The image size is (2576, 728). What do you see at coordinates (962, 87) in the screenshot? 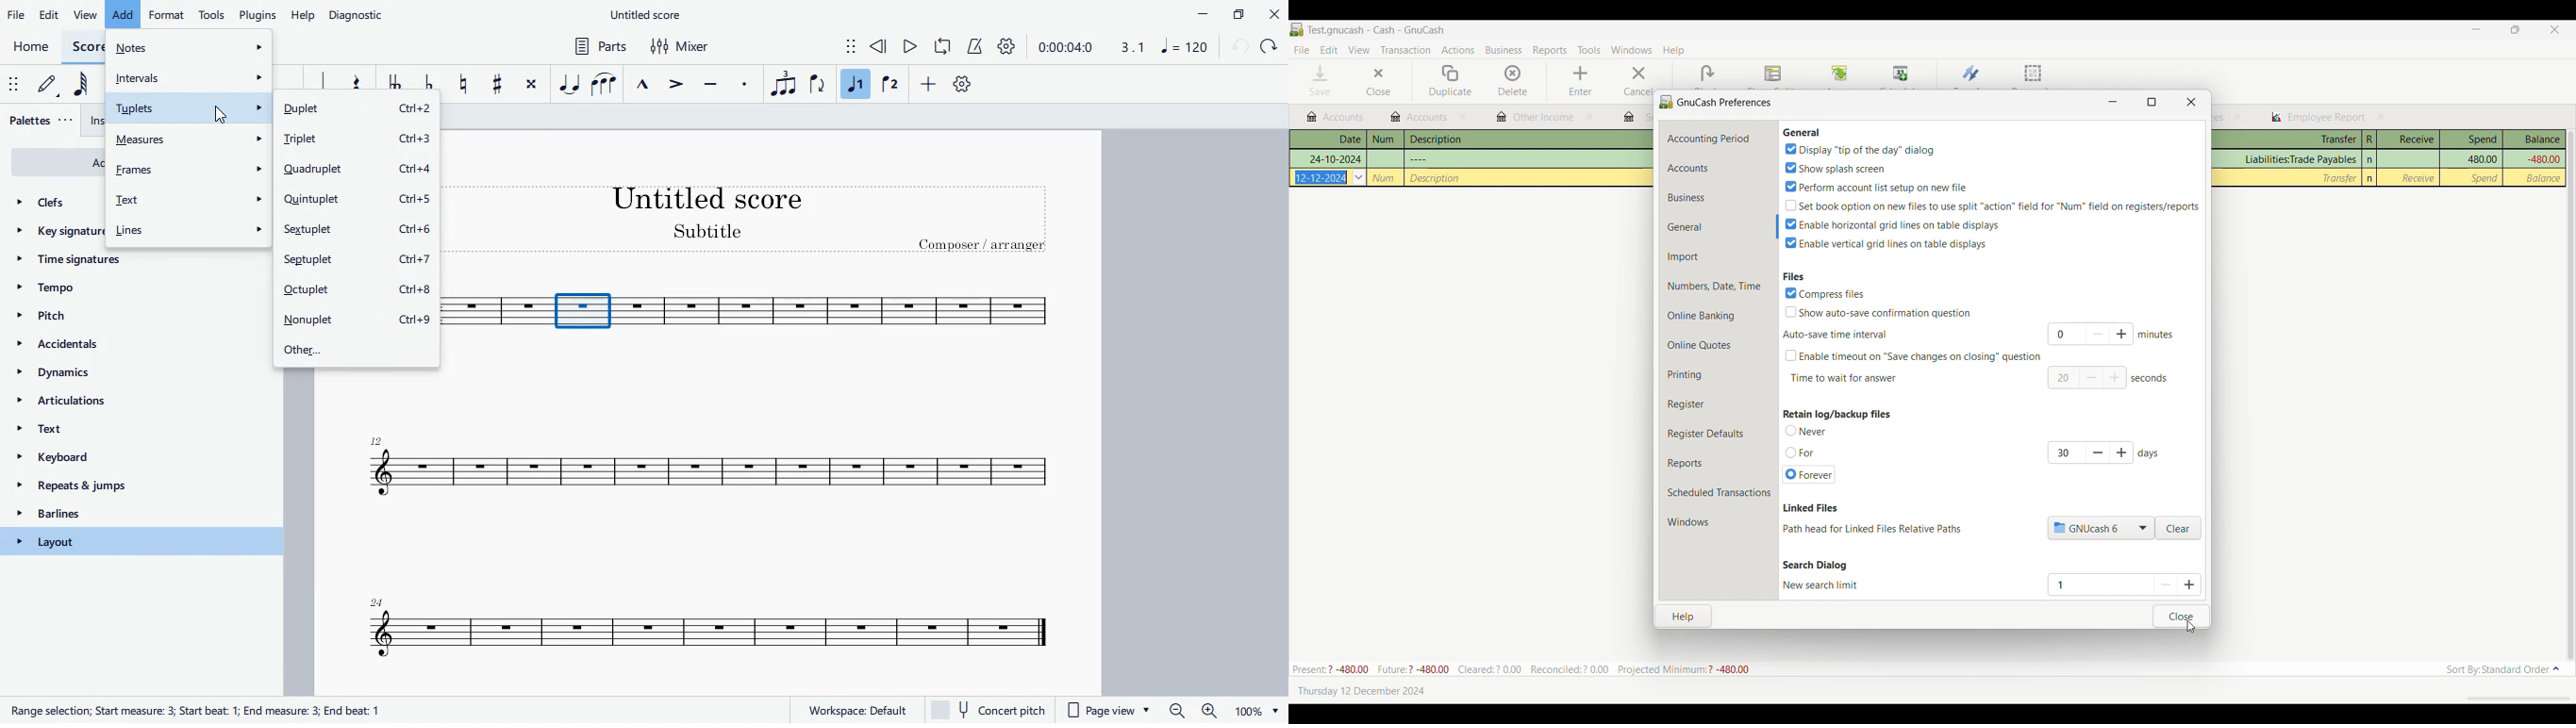
I see `default` at bounding box center [962, 87].